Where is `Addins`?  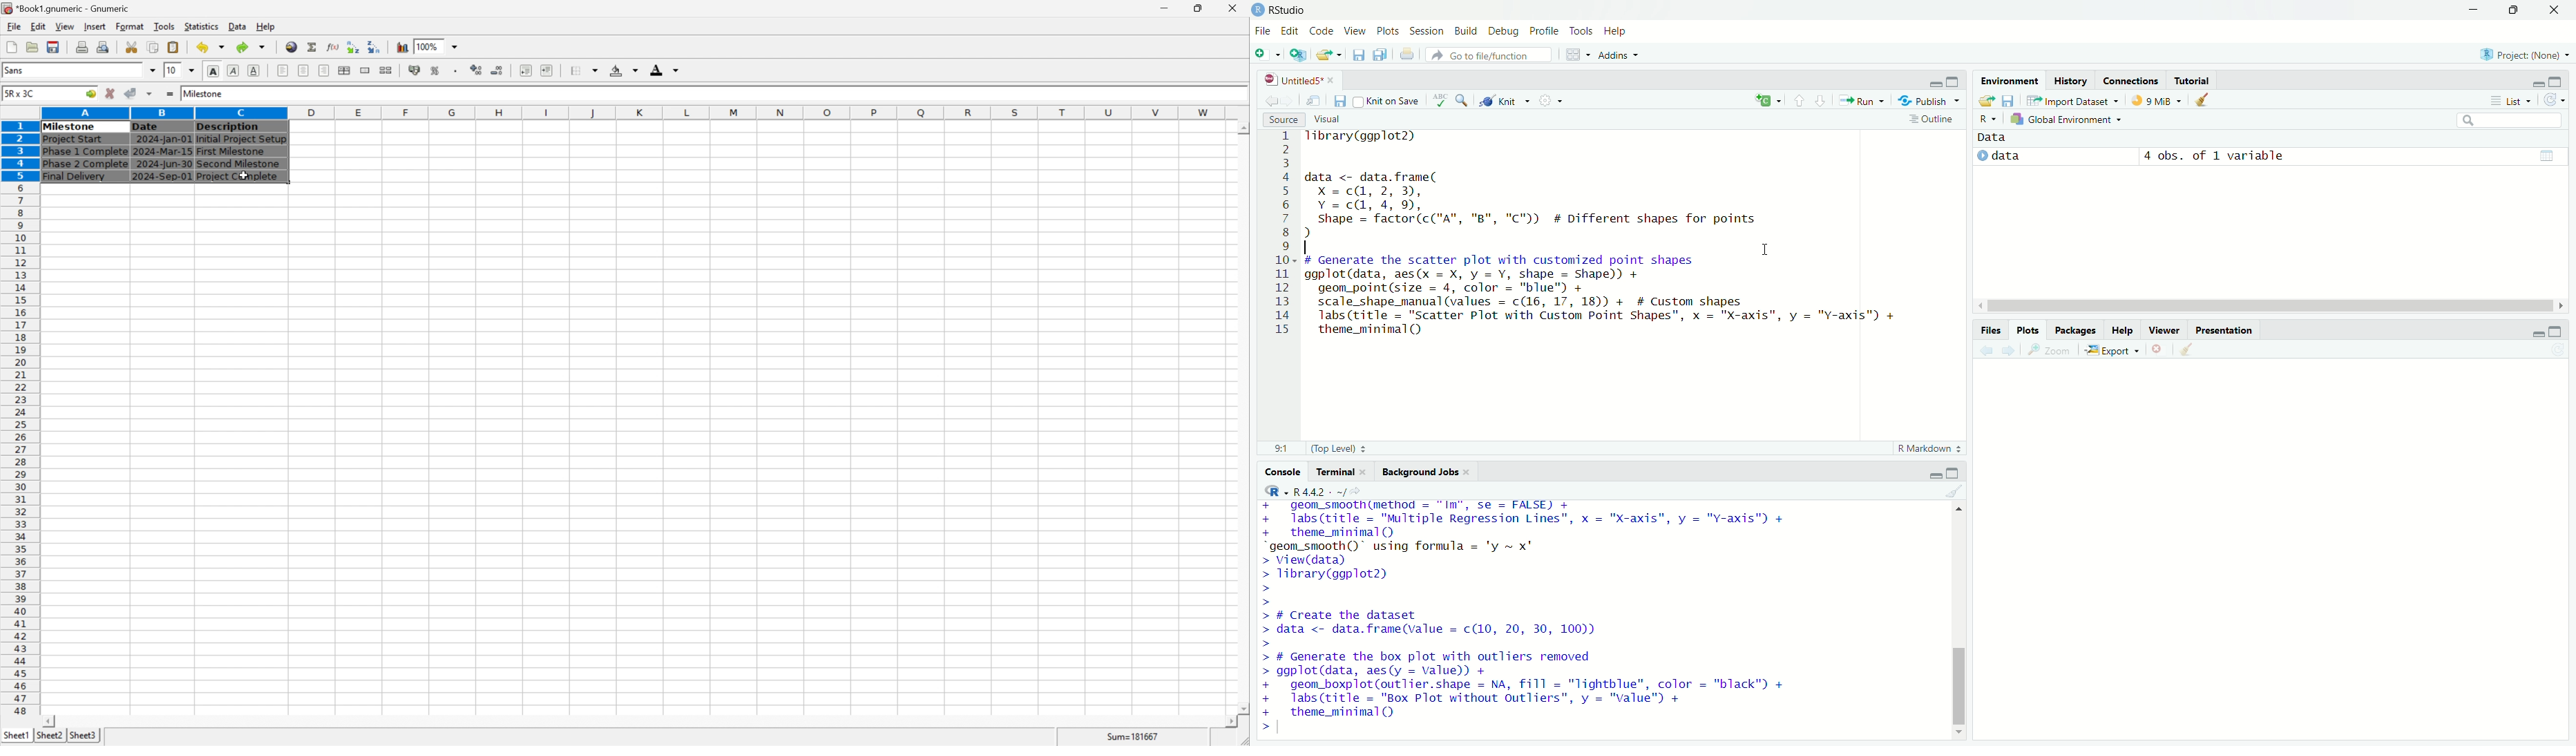 Addins is located at coordinates (1620, 55).